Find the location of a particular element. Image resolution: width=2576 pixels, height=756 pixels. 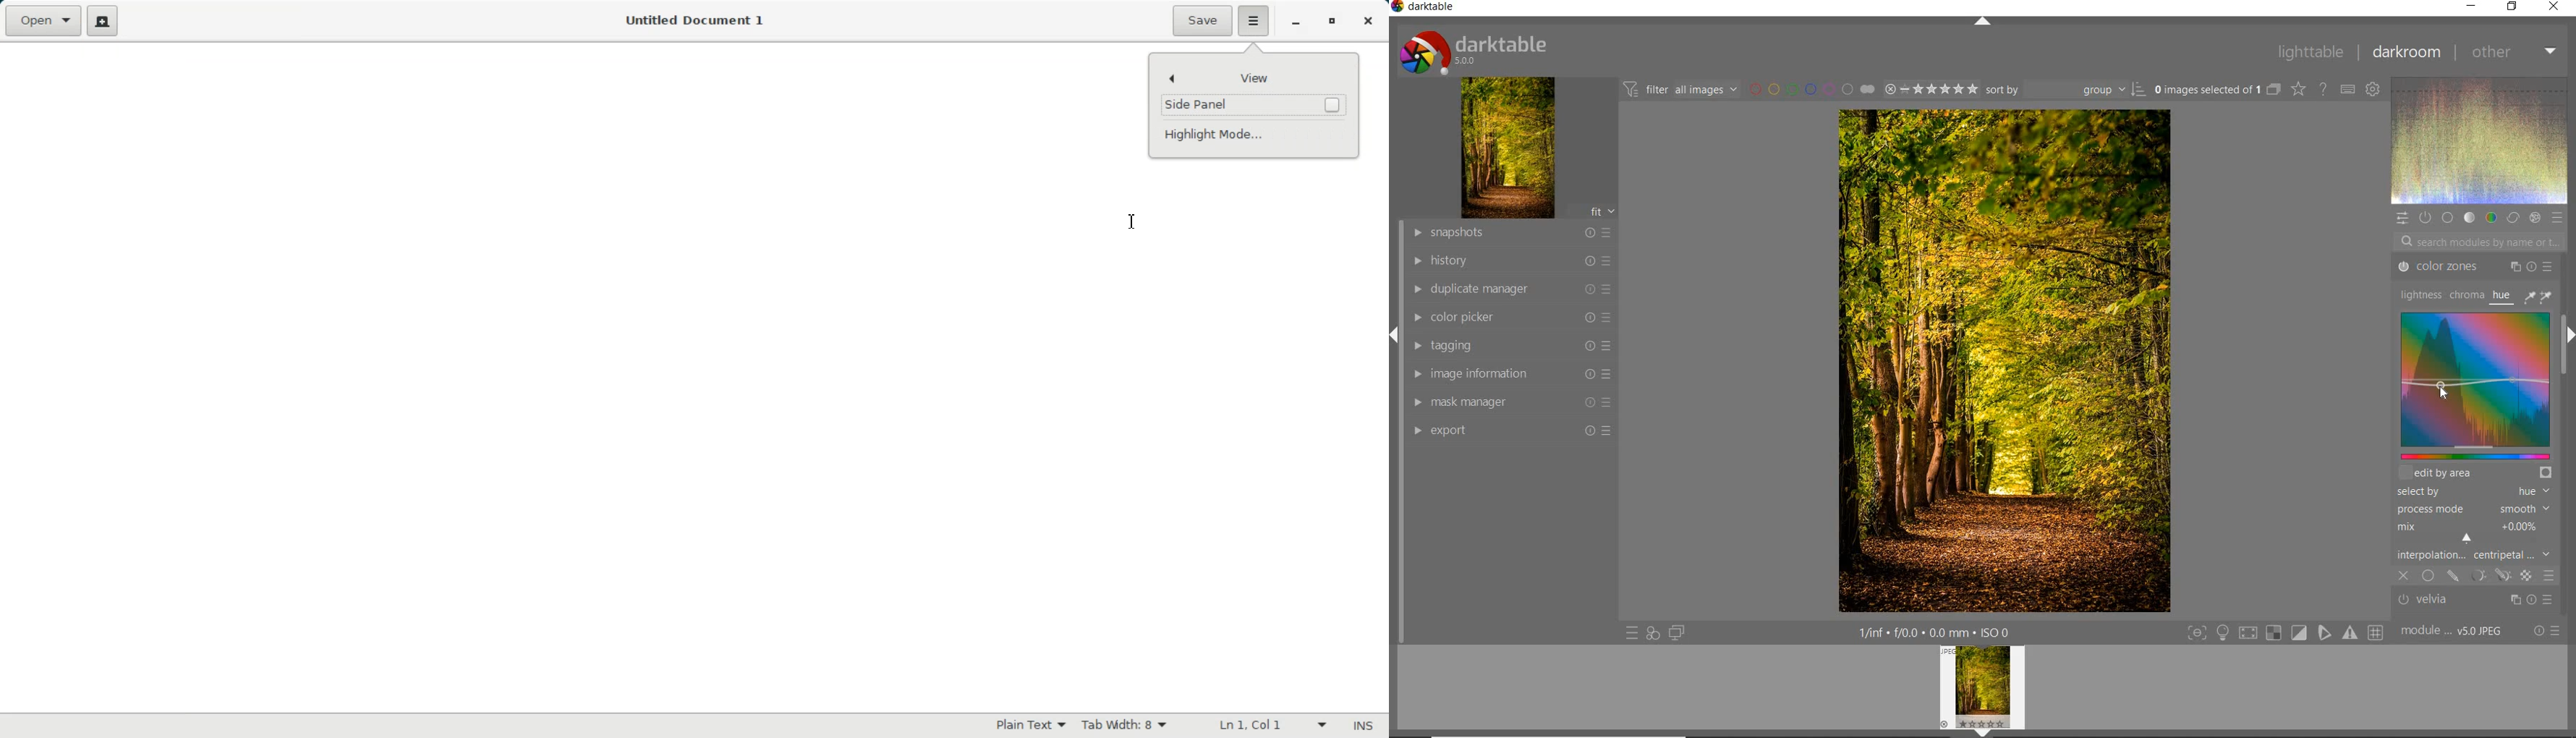

IMAGE PREVIEW is located at coordinates (1983, 691).